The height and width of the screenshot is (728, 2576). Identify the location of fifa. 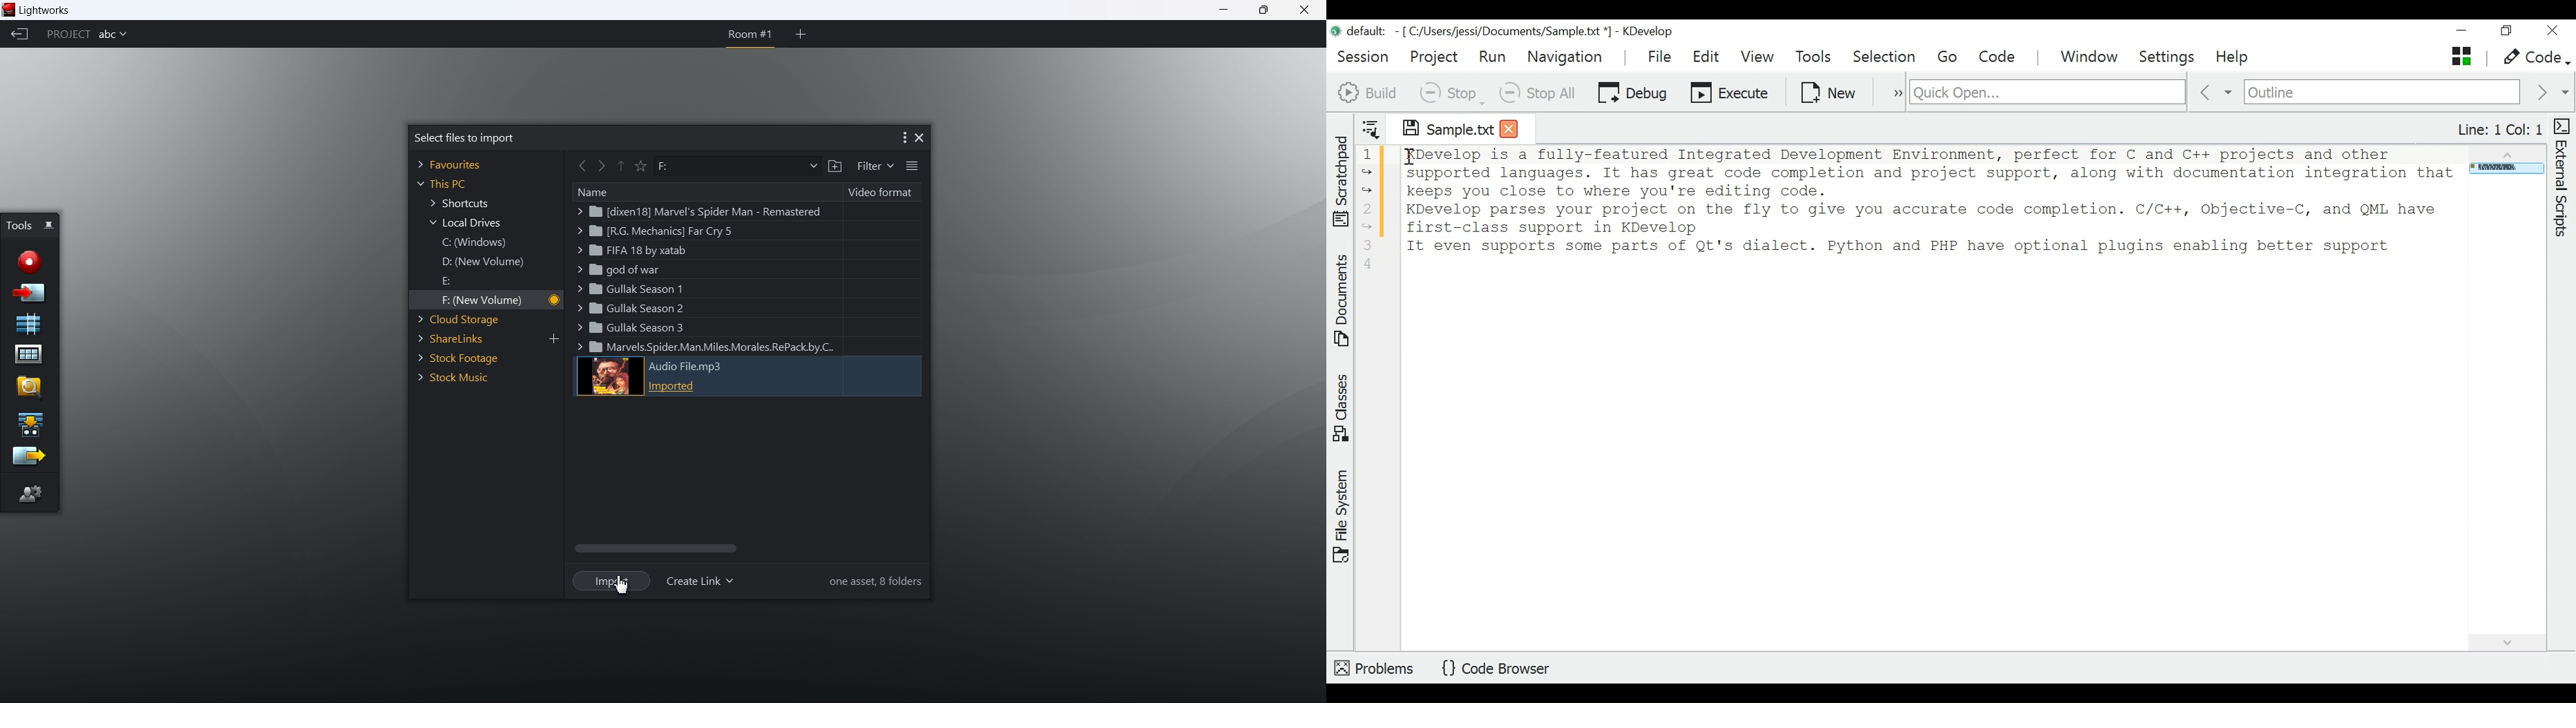
(633, 250).